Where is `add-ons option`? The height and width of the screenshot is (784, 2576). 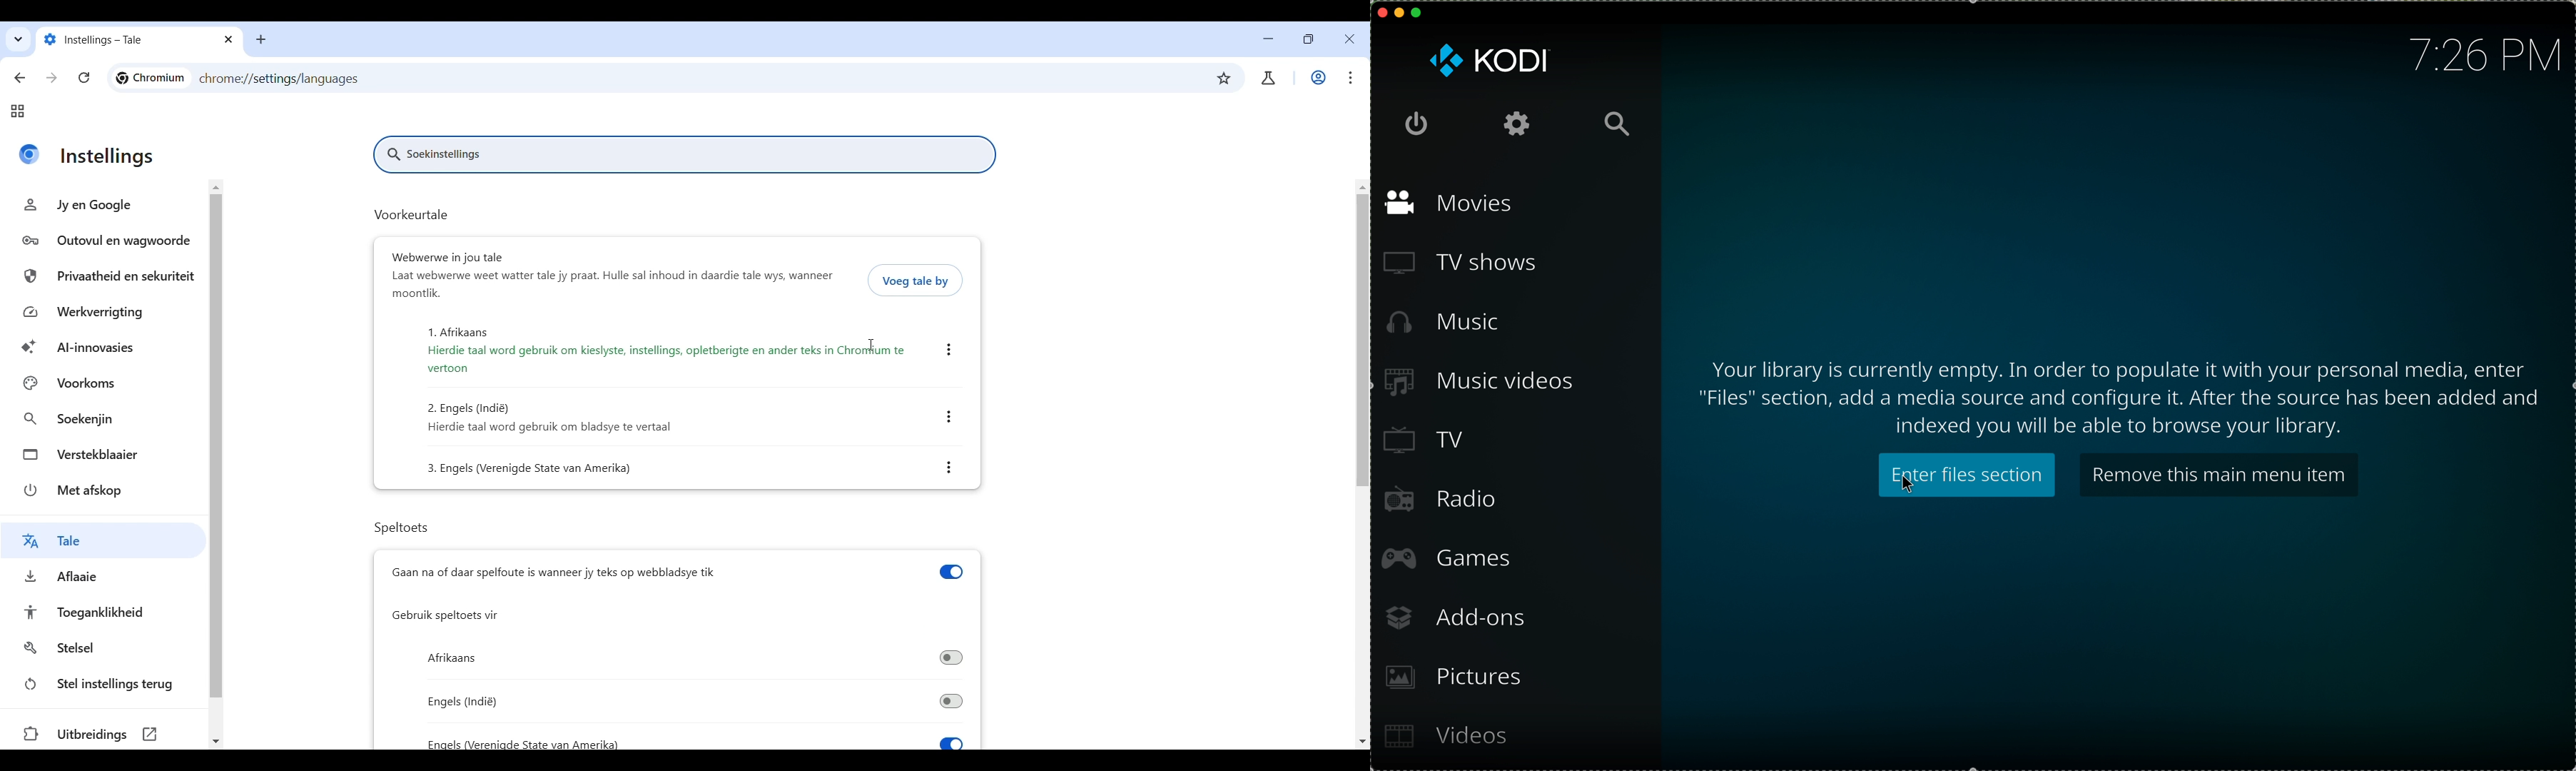 add-ons option is located at coordinates (1455, 619).